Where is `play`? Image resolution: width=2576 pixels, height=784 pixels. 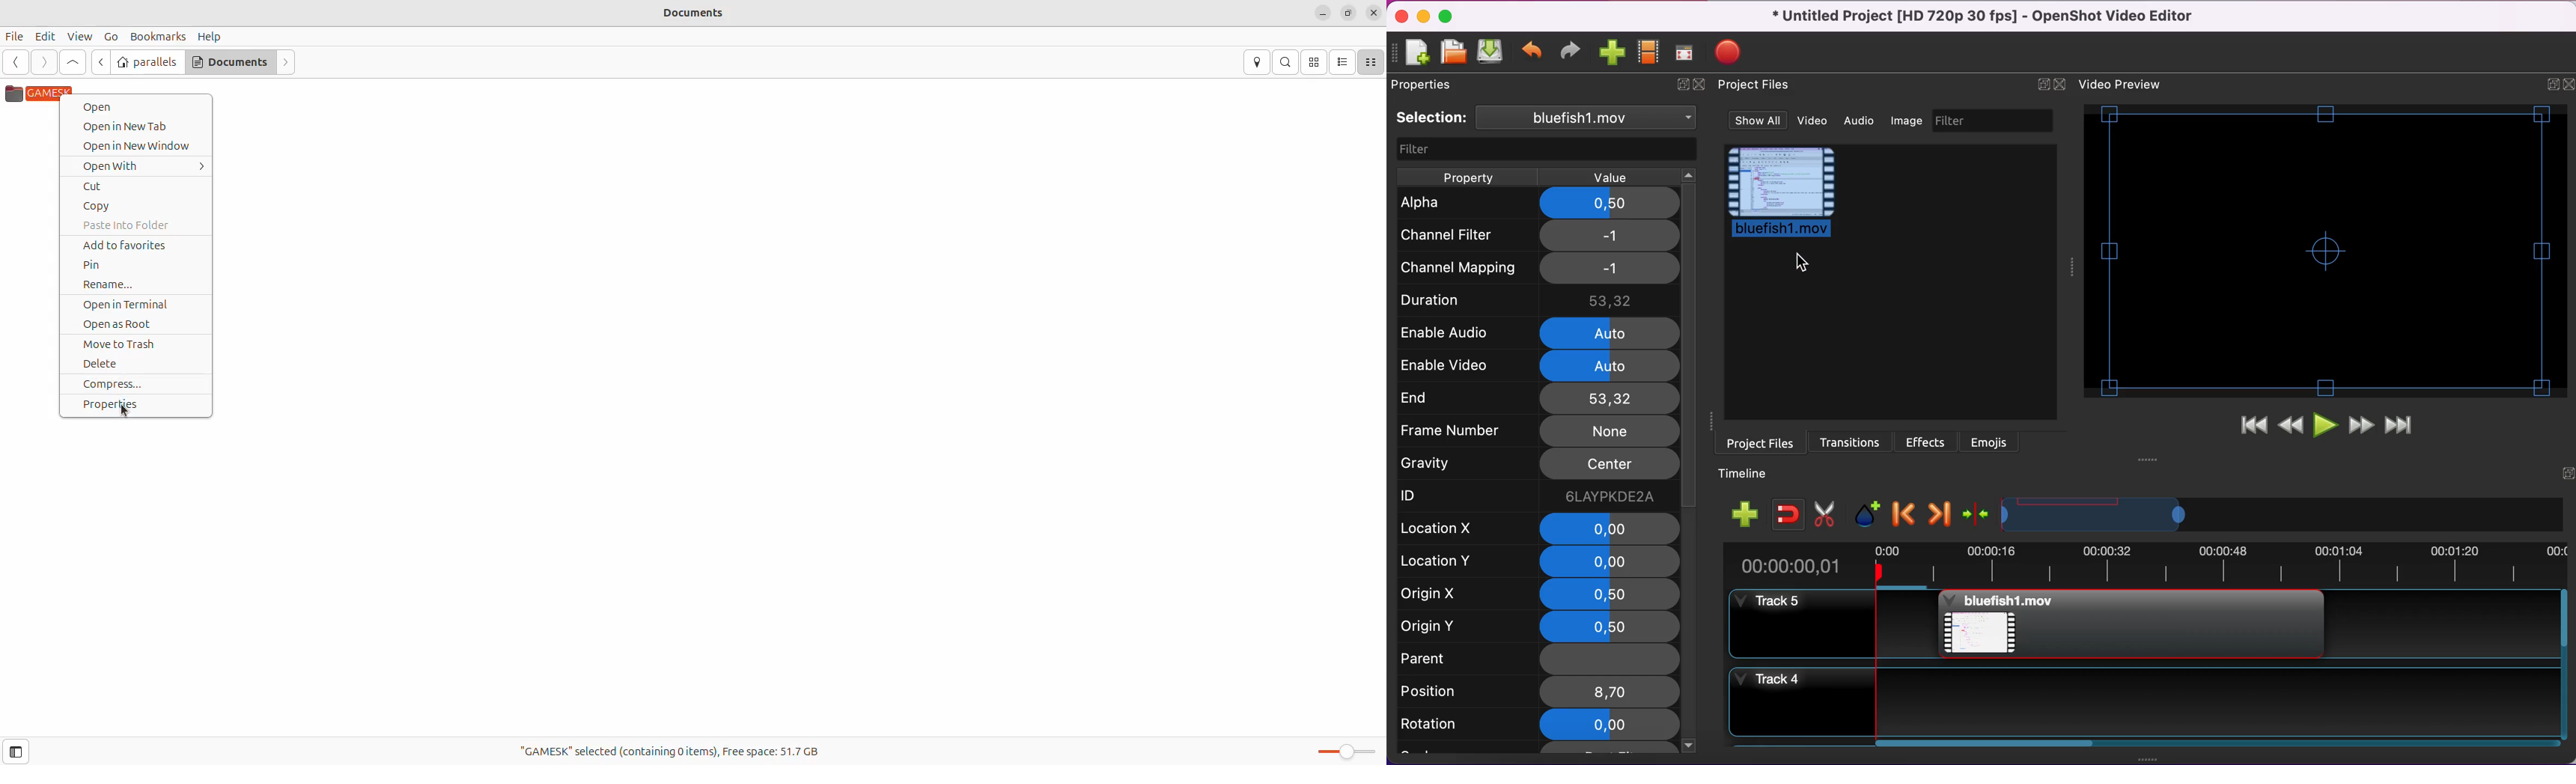
play is located at coordinates (2327, 426).